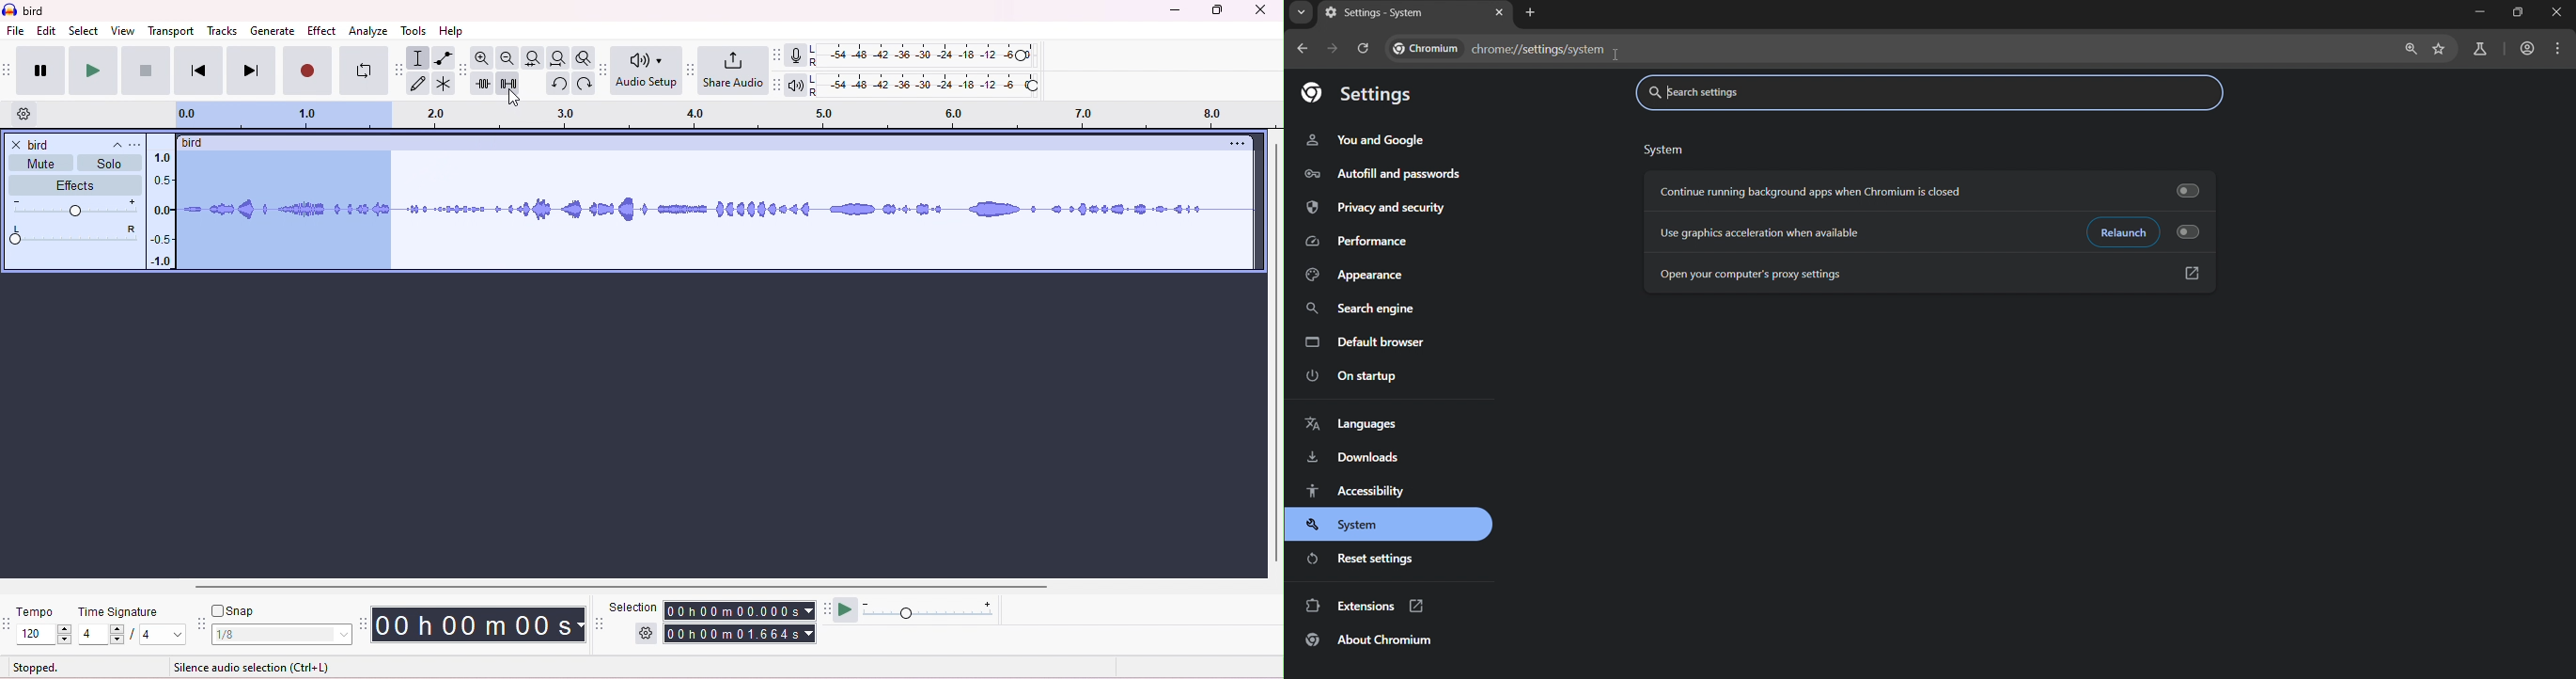 The image size is (2576, 700). Describe the element at coordinates (2192, 233) in the screenshot. I see `toggle` at that location.